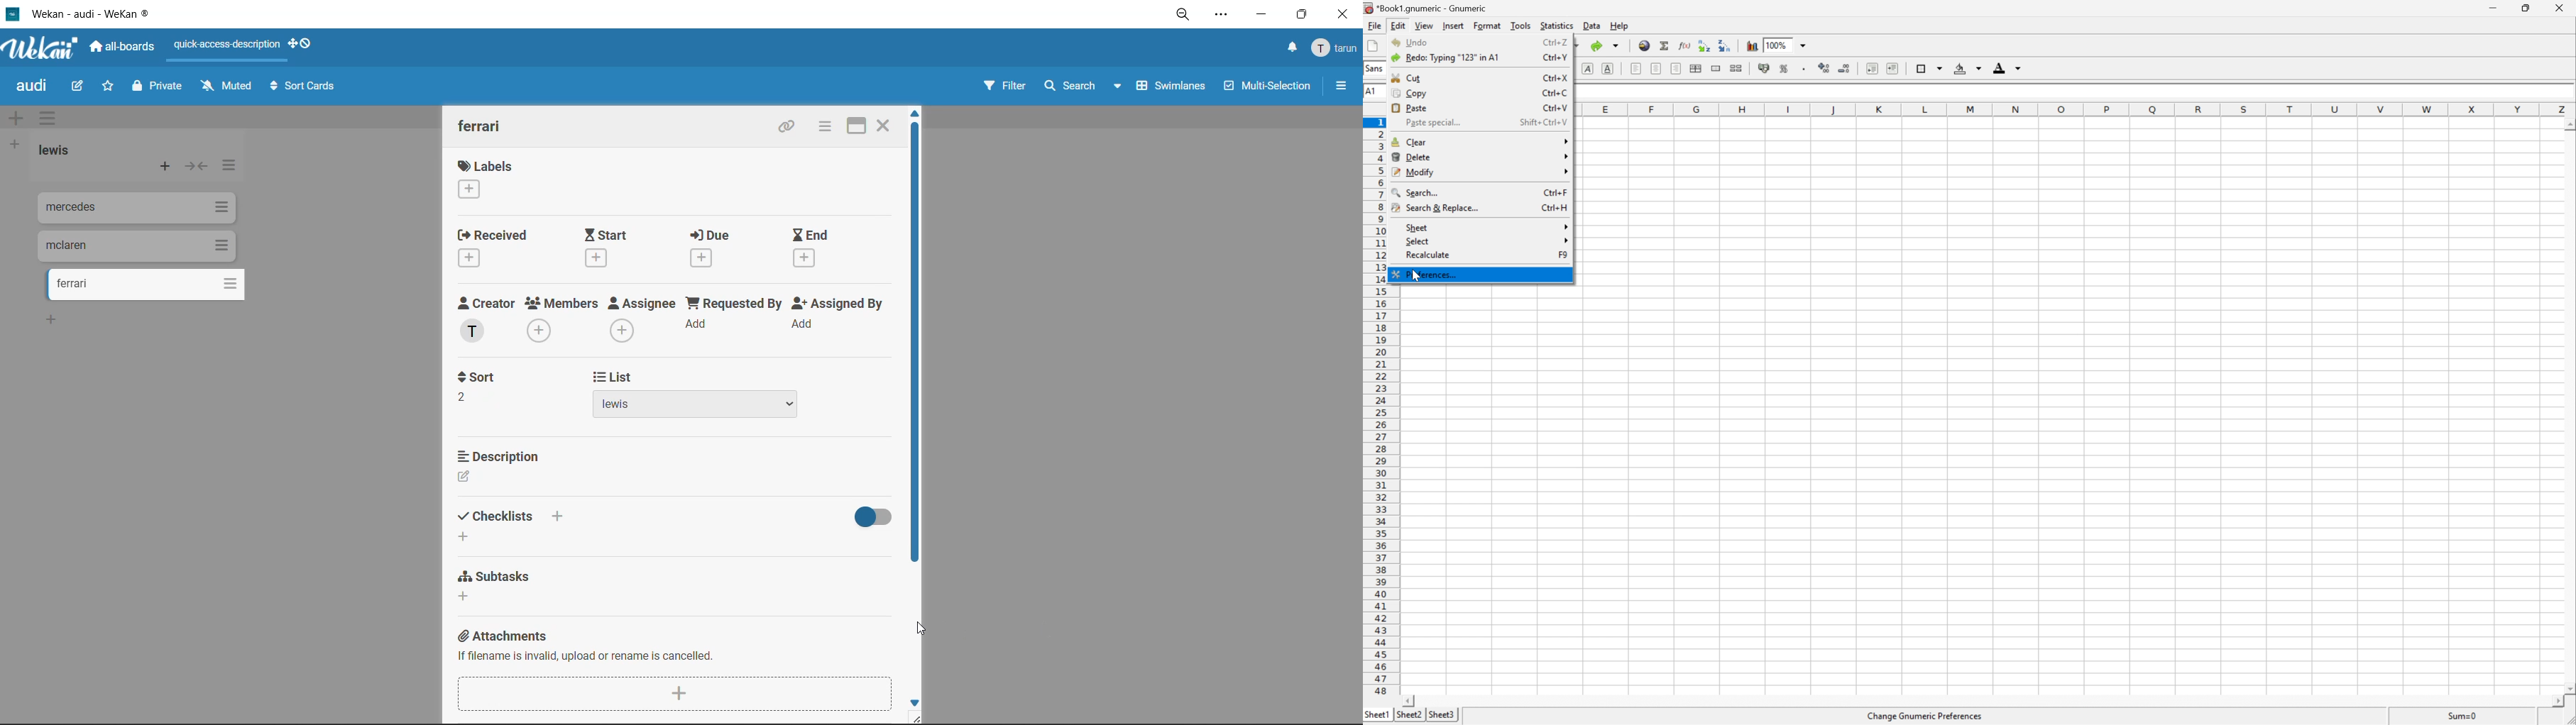 The height and width of the screenshot is (728, 2576). Describe the element at coordinates (489, 179) in the screenshot. I see `labels` at that location.